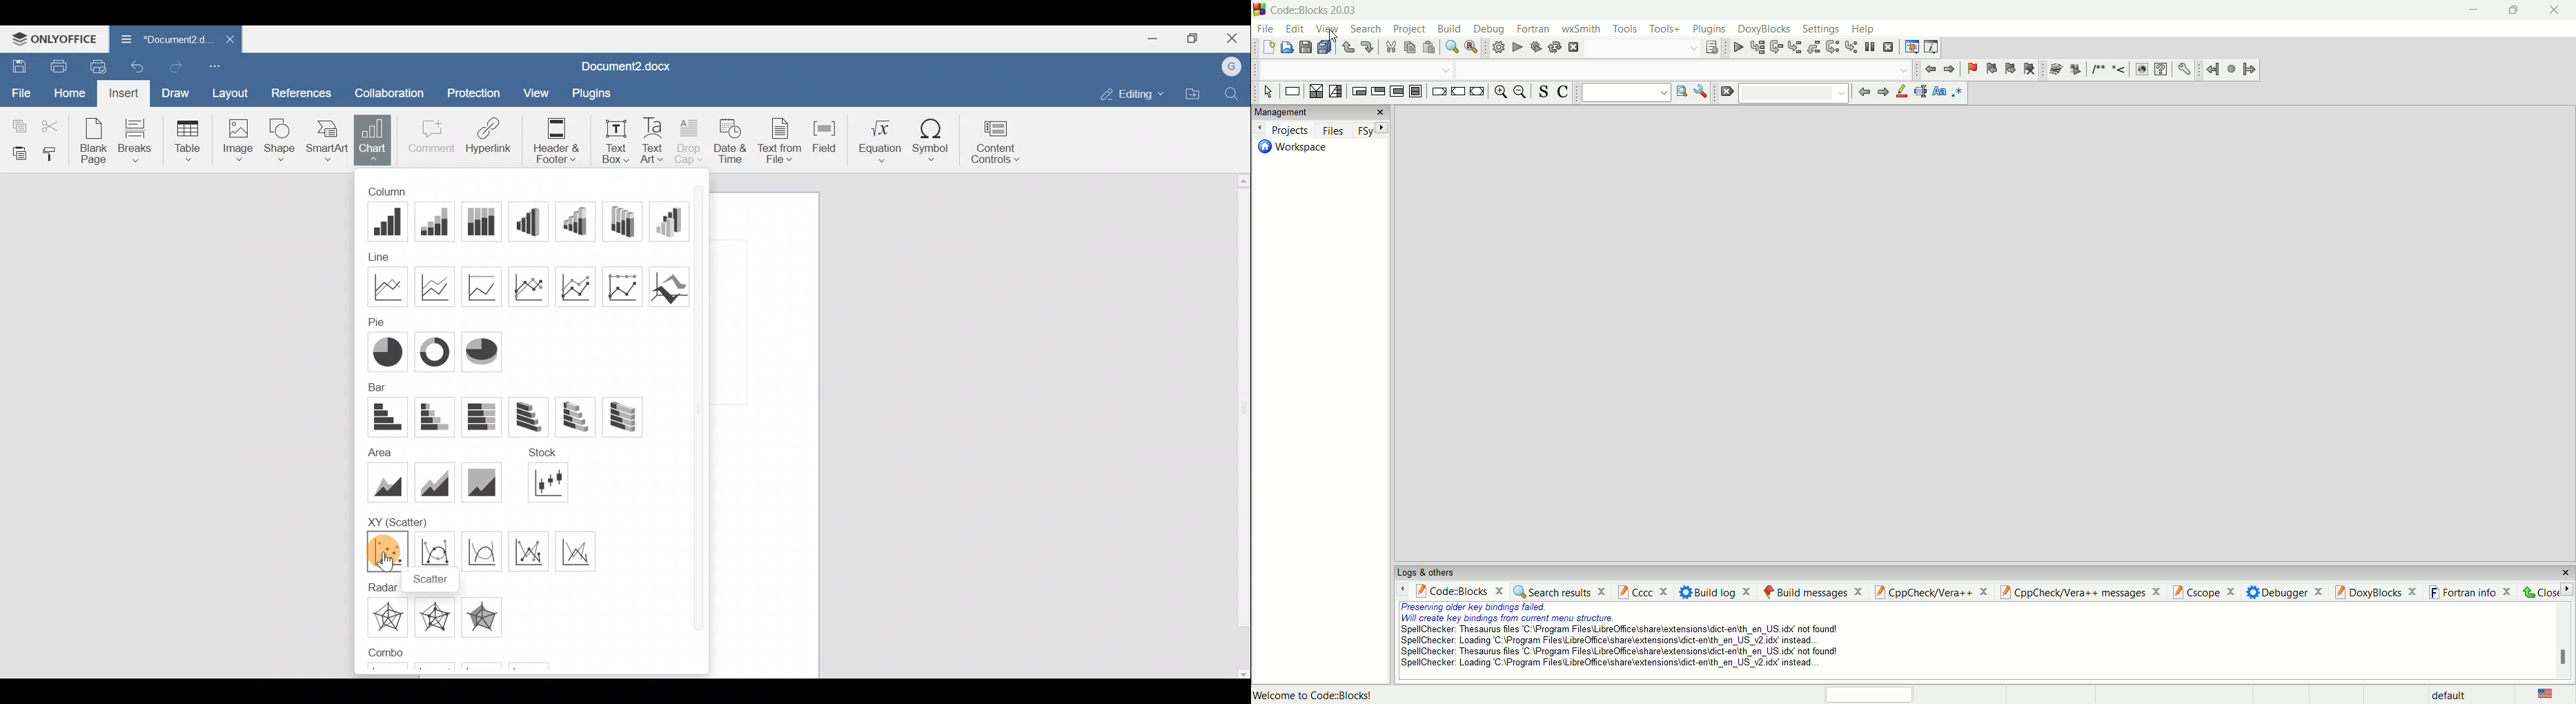  Describe the element at coordinates (2561, 641) in the screenshot. I see `vertical scroll bar` at that location.